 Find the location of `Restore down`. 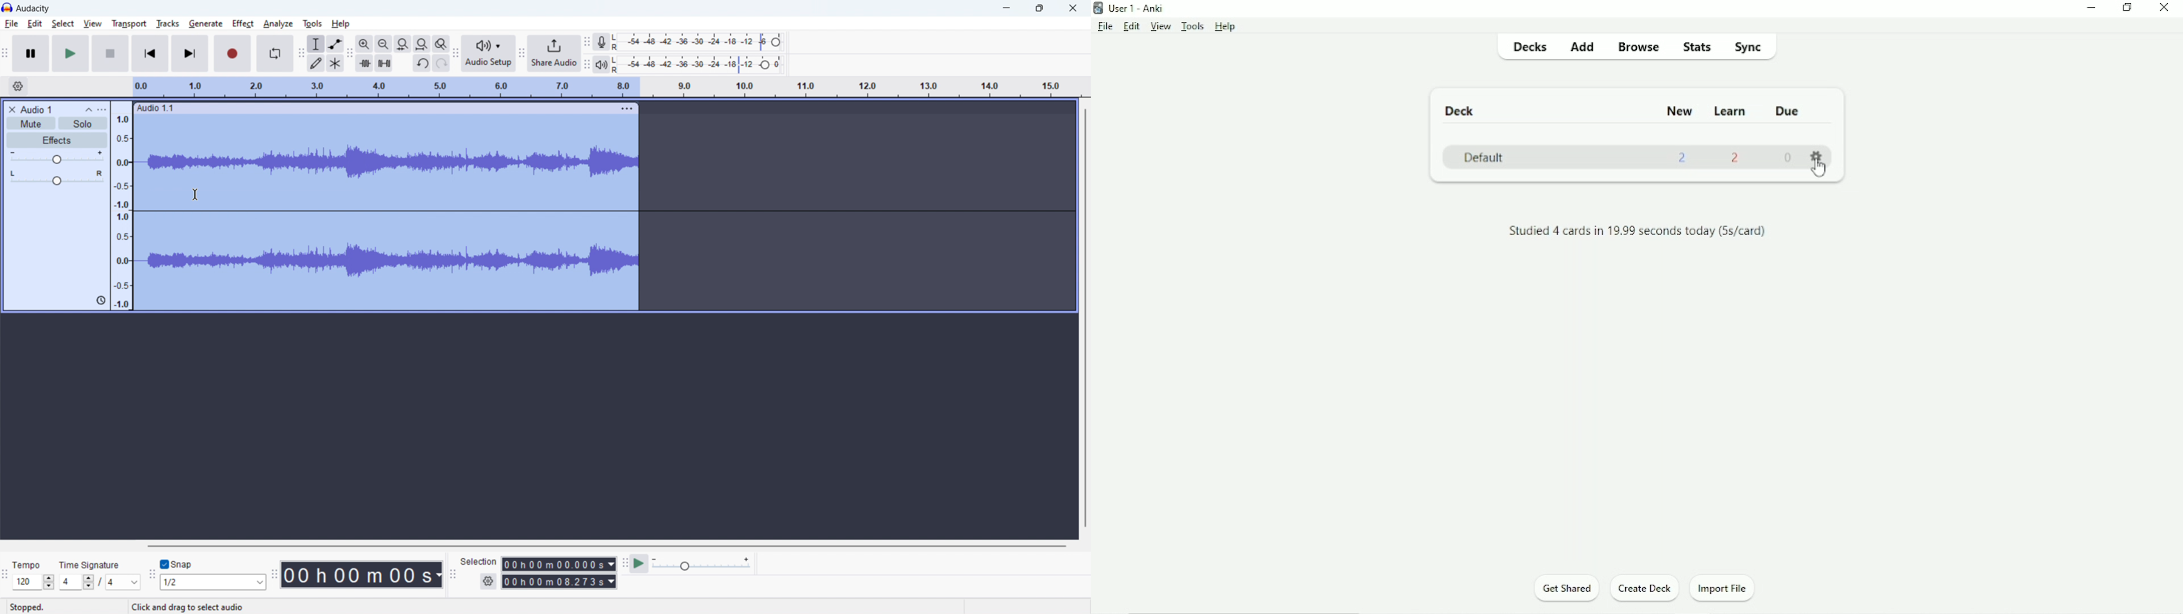

Restore down is located at coordinates (2128, 8).